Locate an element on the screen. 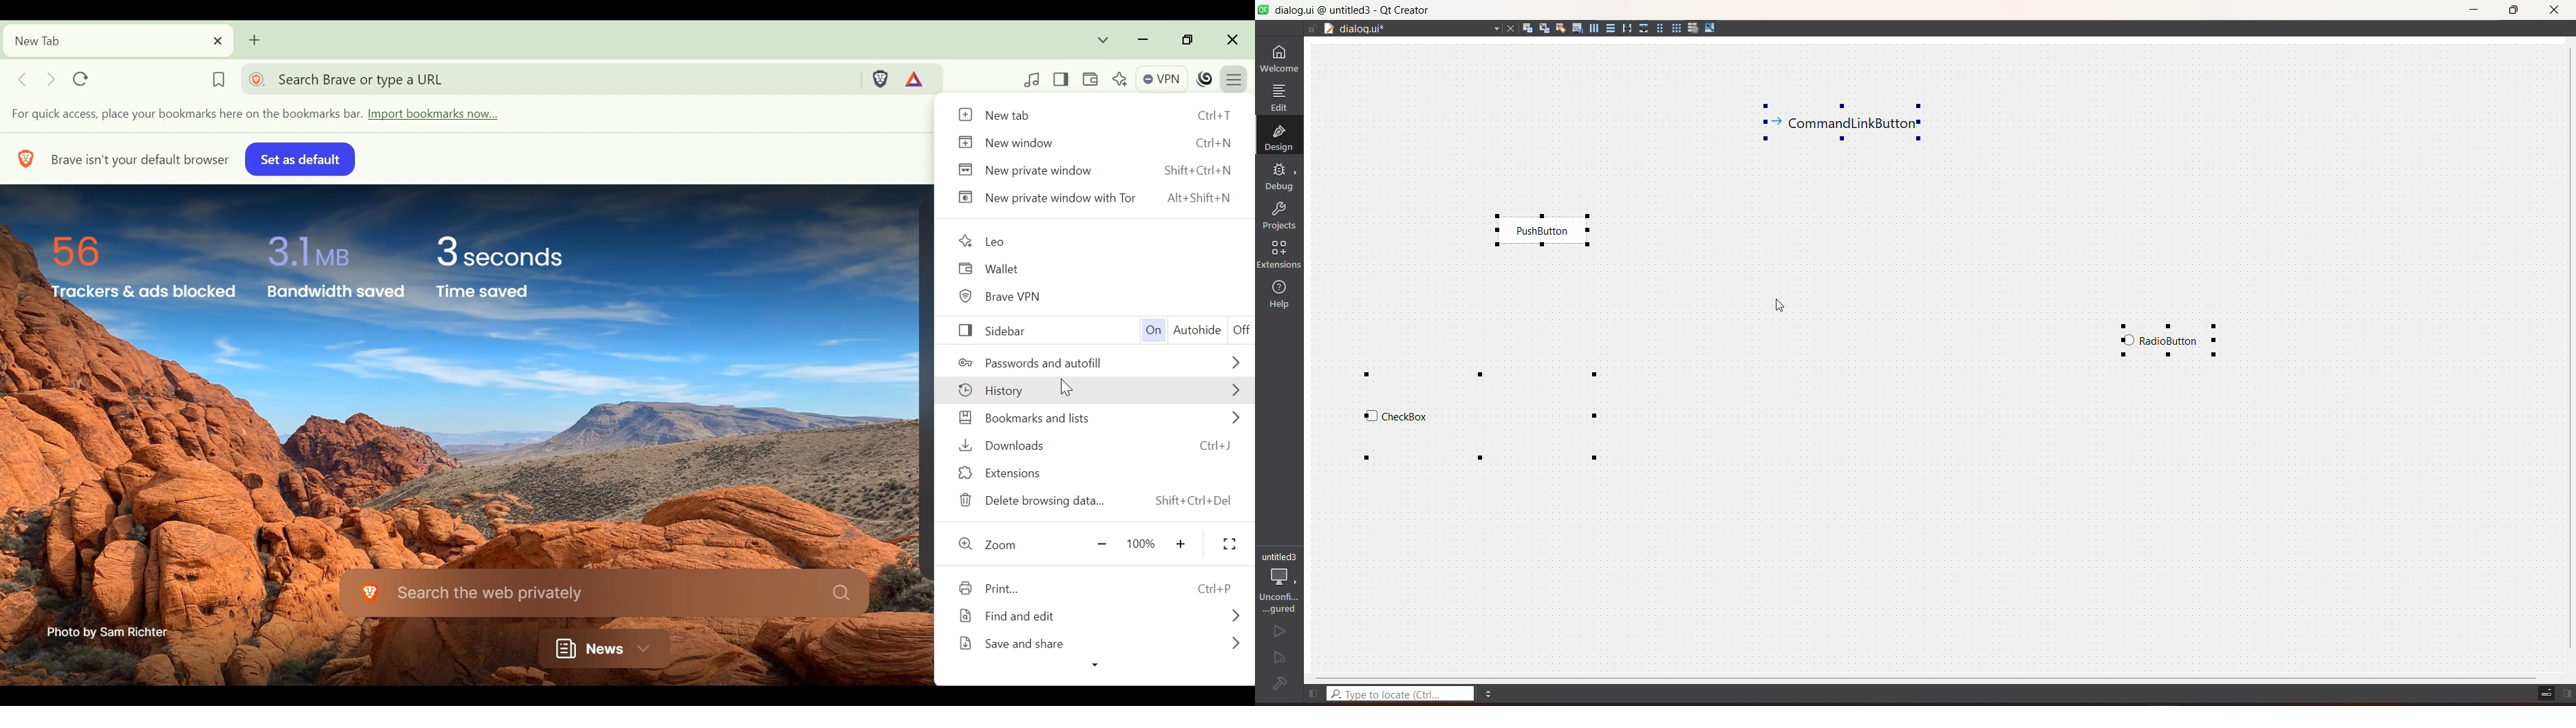 This screenshot has height=728, width=2576. layout horizontally is located at coordinates (1592, 28).